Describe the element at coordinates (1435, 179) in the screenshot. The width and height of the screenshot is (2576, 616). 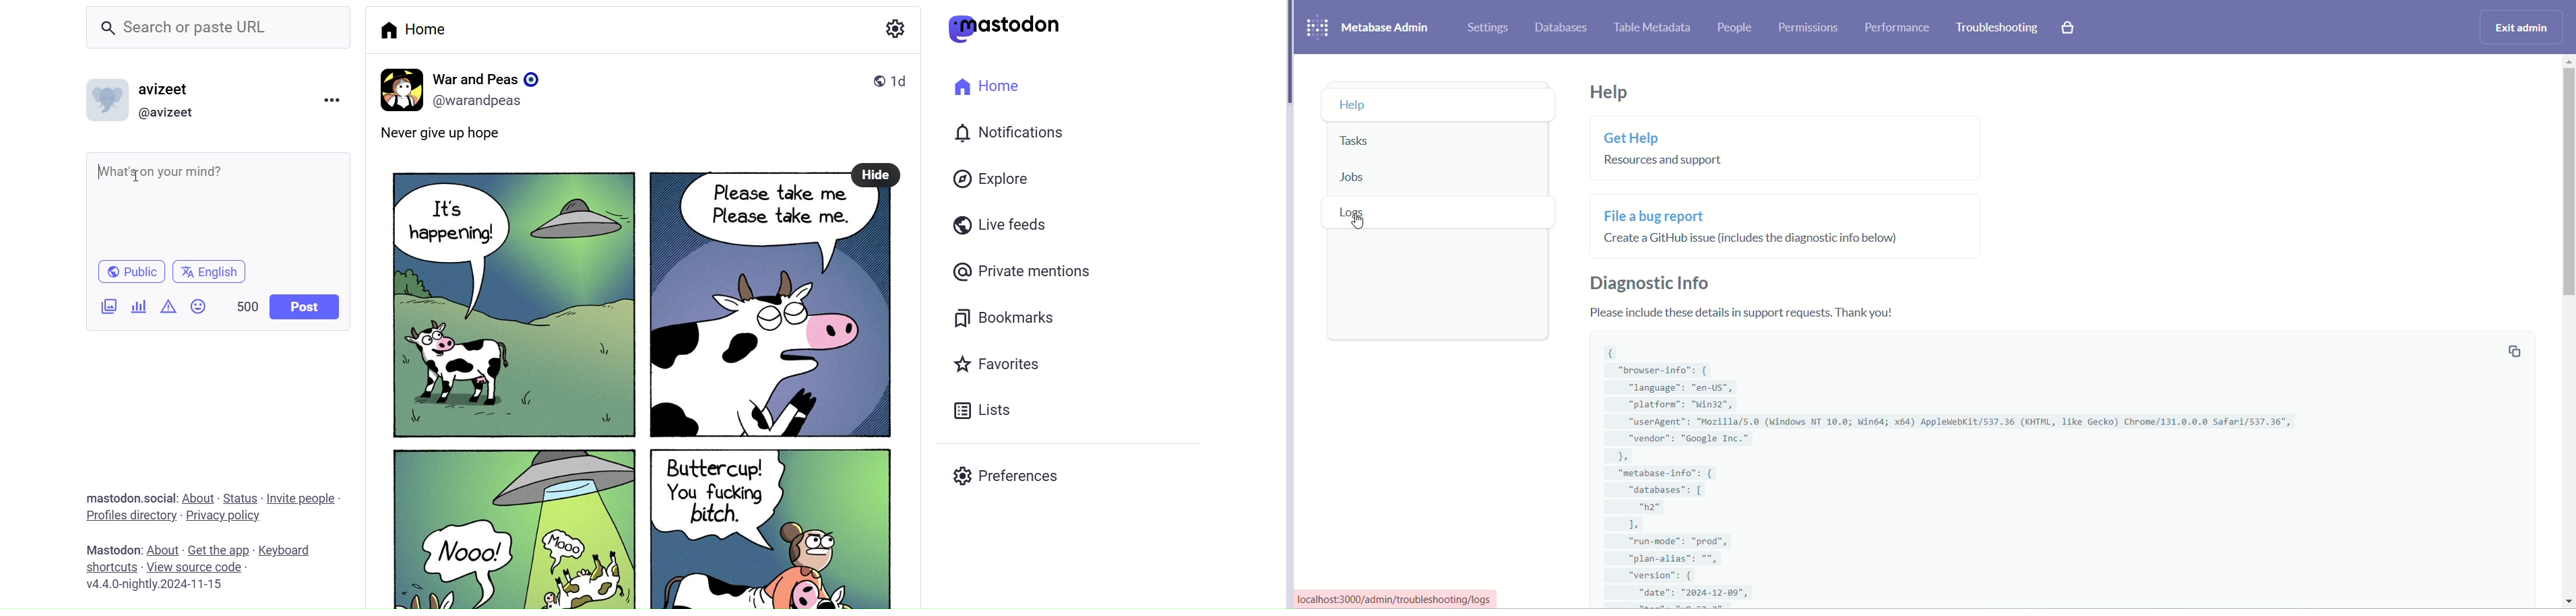
I see `jobs` at that location.